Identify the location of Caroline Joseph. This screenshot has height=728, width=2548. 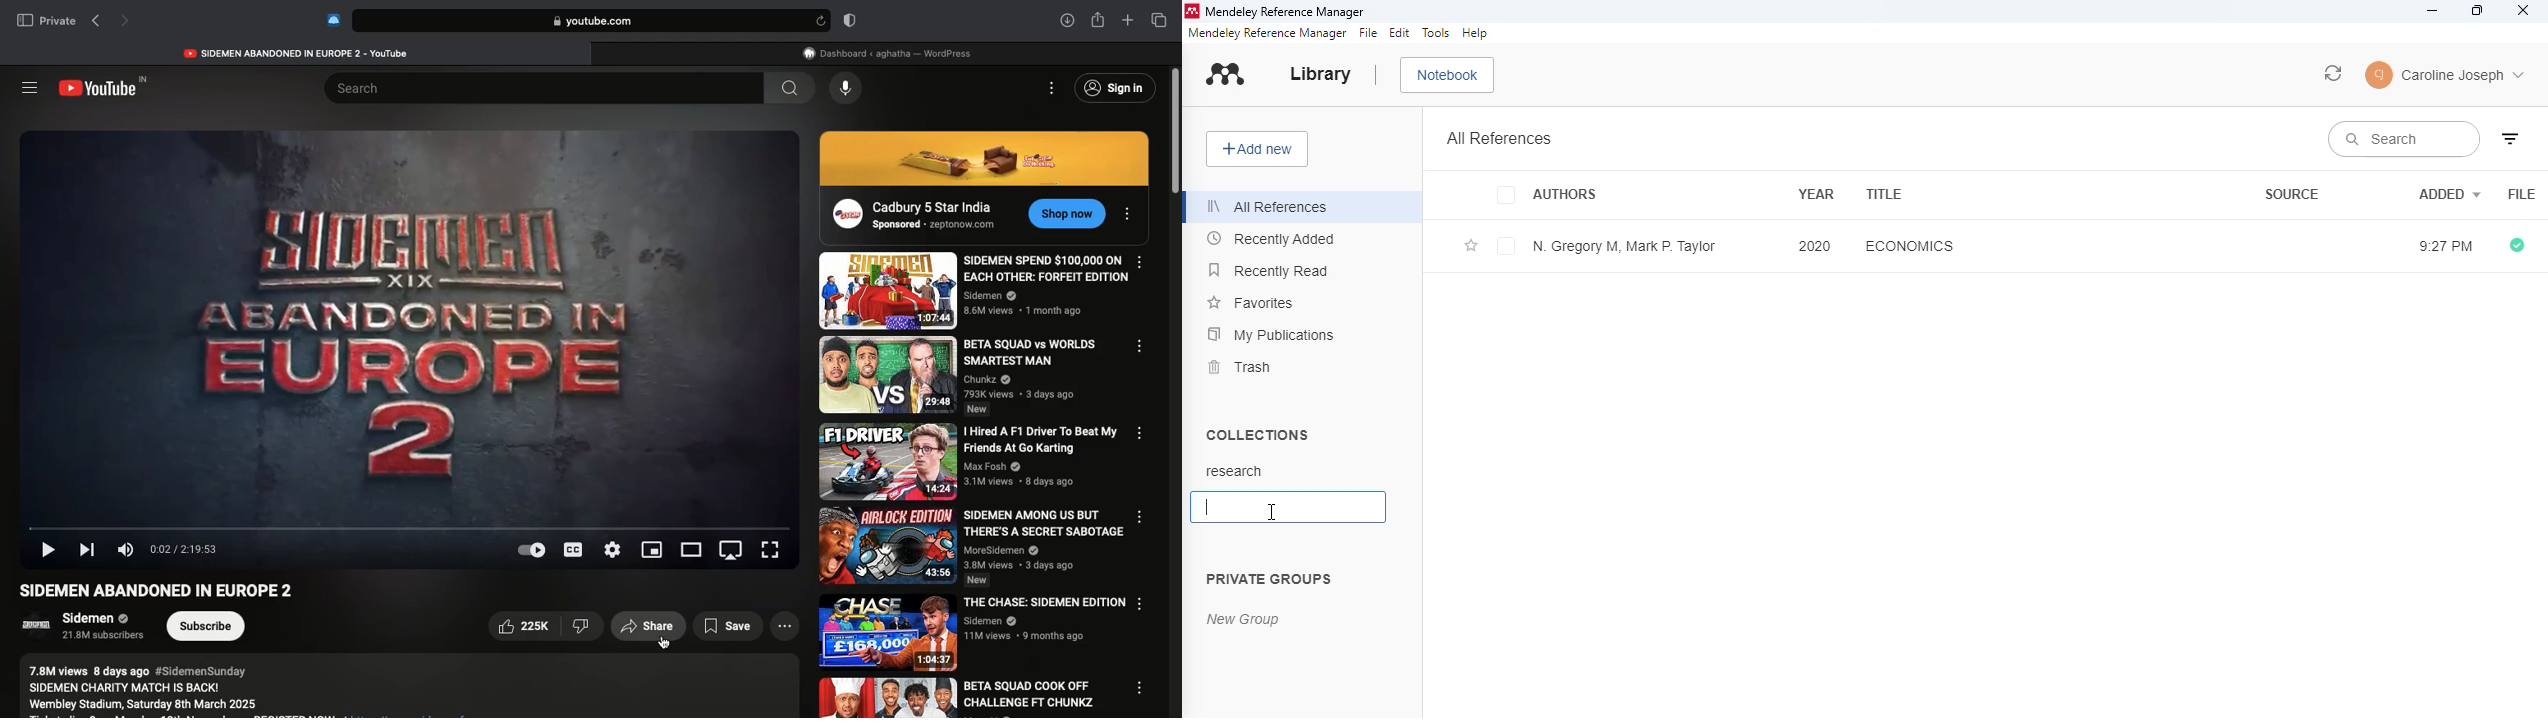
(2464, 77).